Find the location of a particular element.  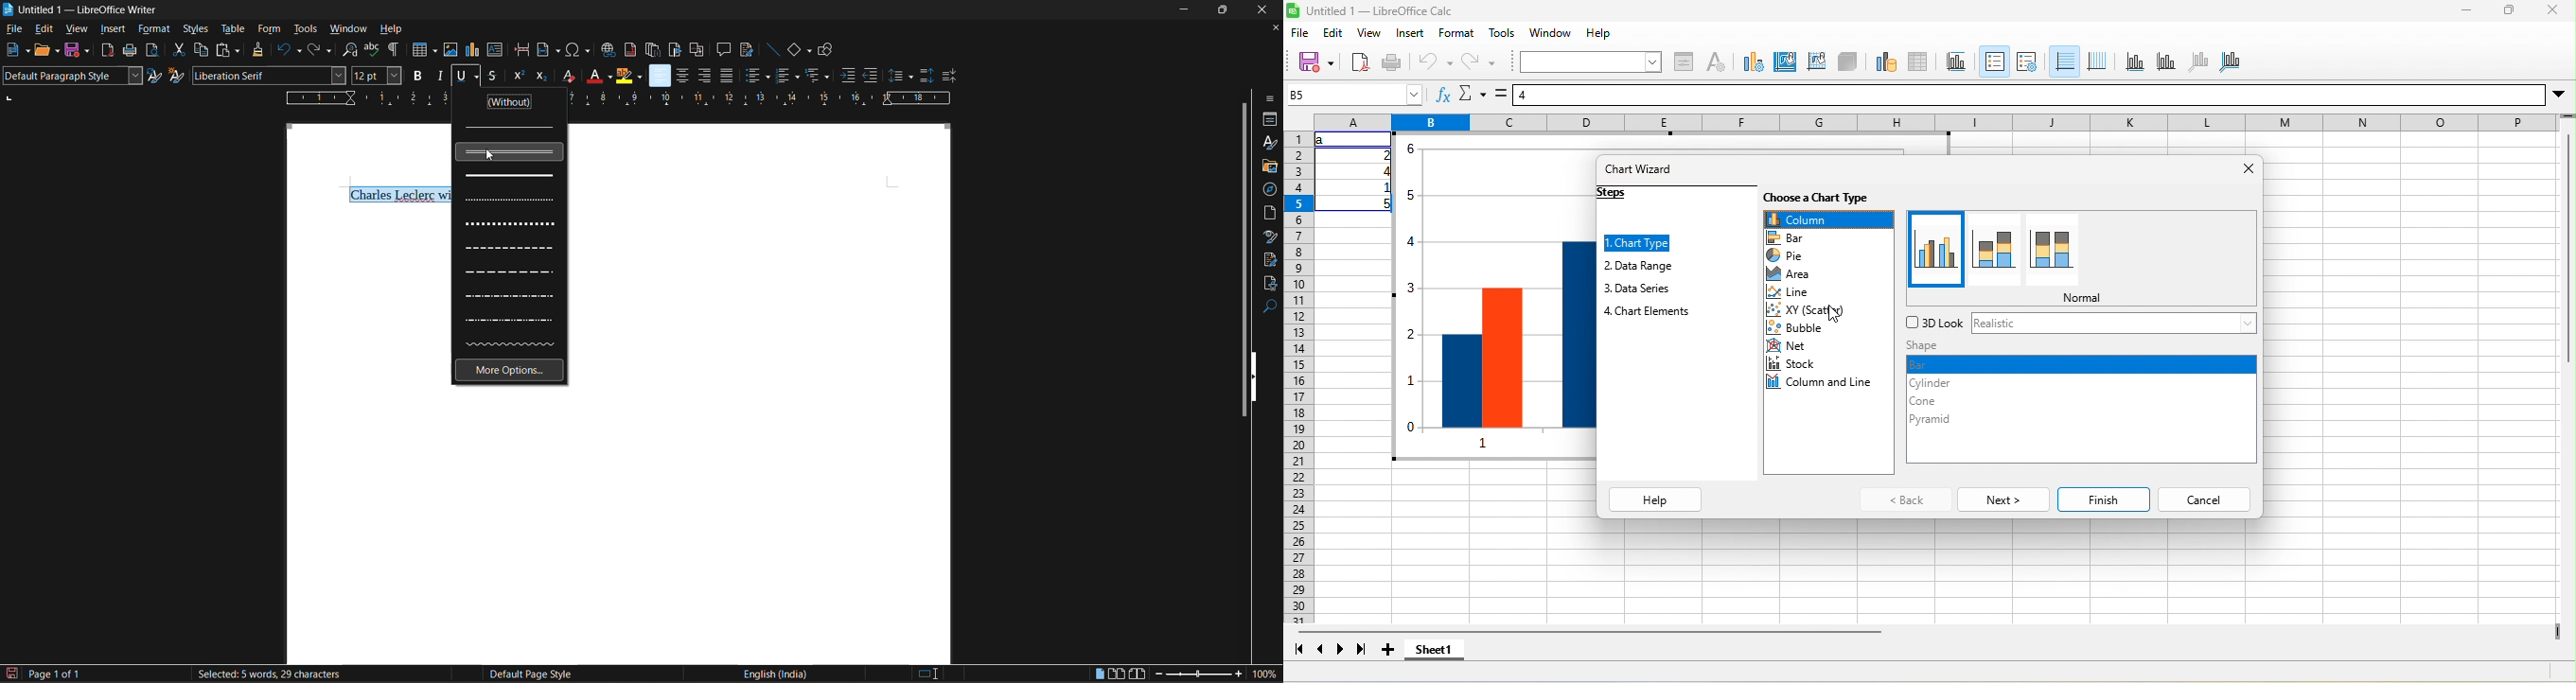

text language is located at coordinates (774, 673).